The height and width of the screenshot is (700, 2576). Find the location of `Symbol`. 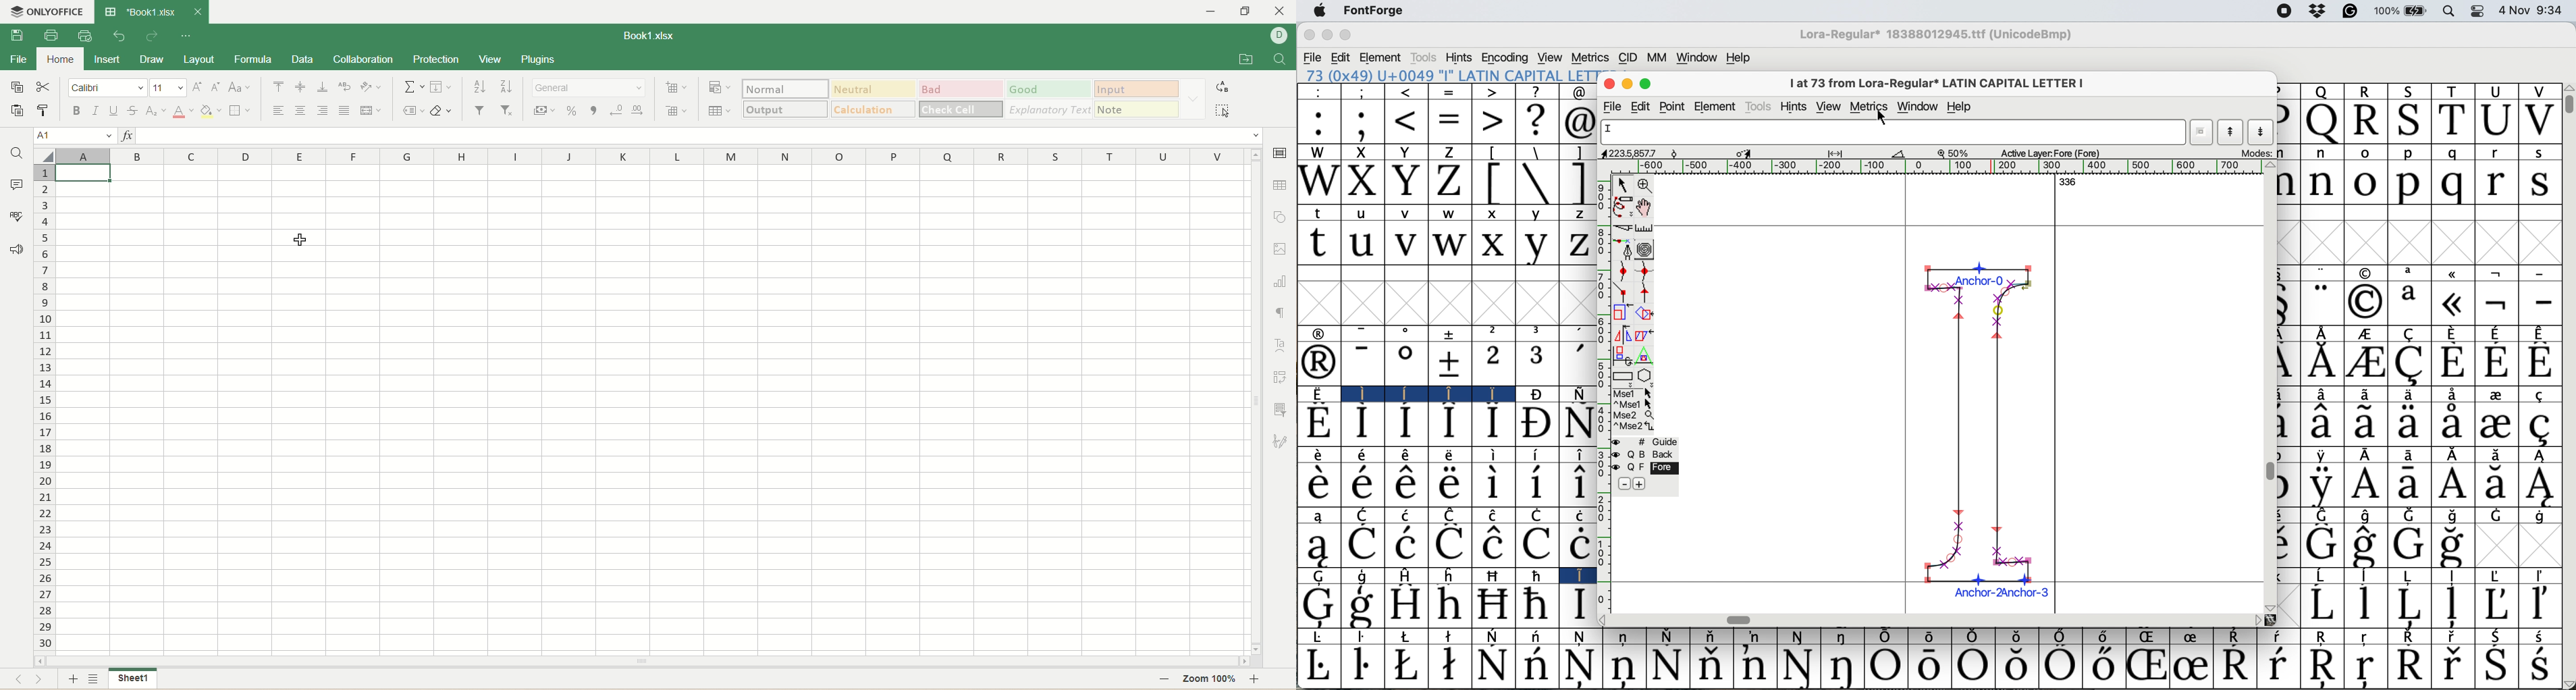

Symbol is located at coordinates (2371, 515).